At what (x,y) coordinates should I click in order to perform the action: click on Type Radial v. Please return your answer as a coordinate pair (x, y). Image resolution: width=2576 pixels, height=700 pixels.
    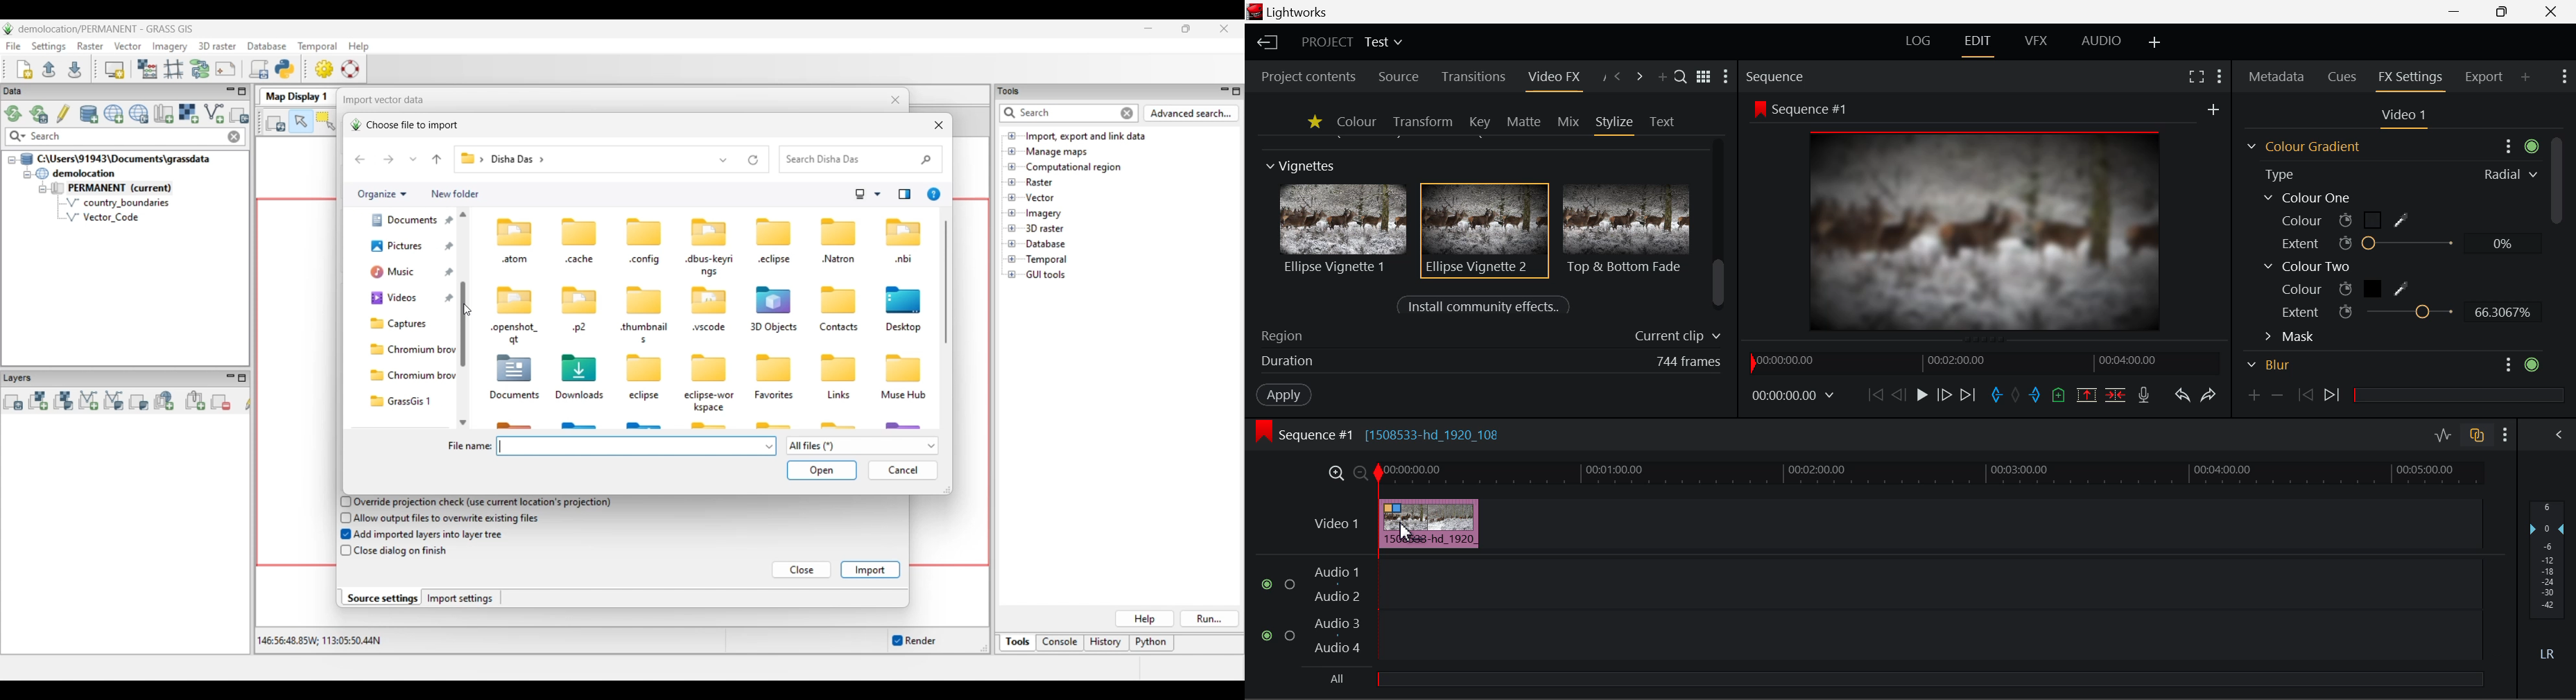
    Looking at the image, I should click on (2398, 173).